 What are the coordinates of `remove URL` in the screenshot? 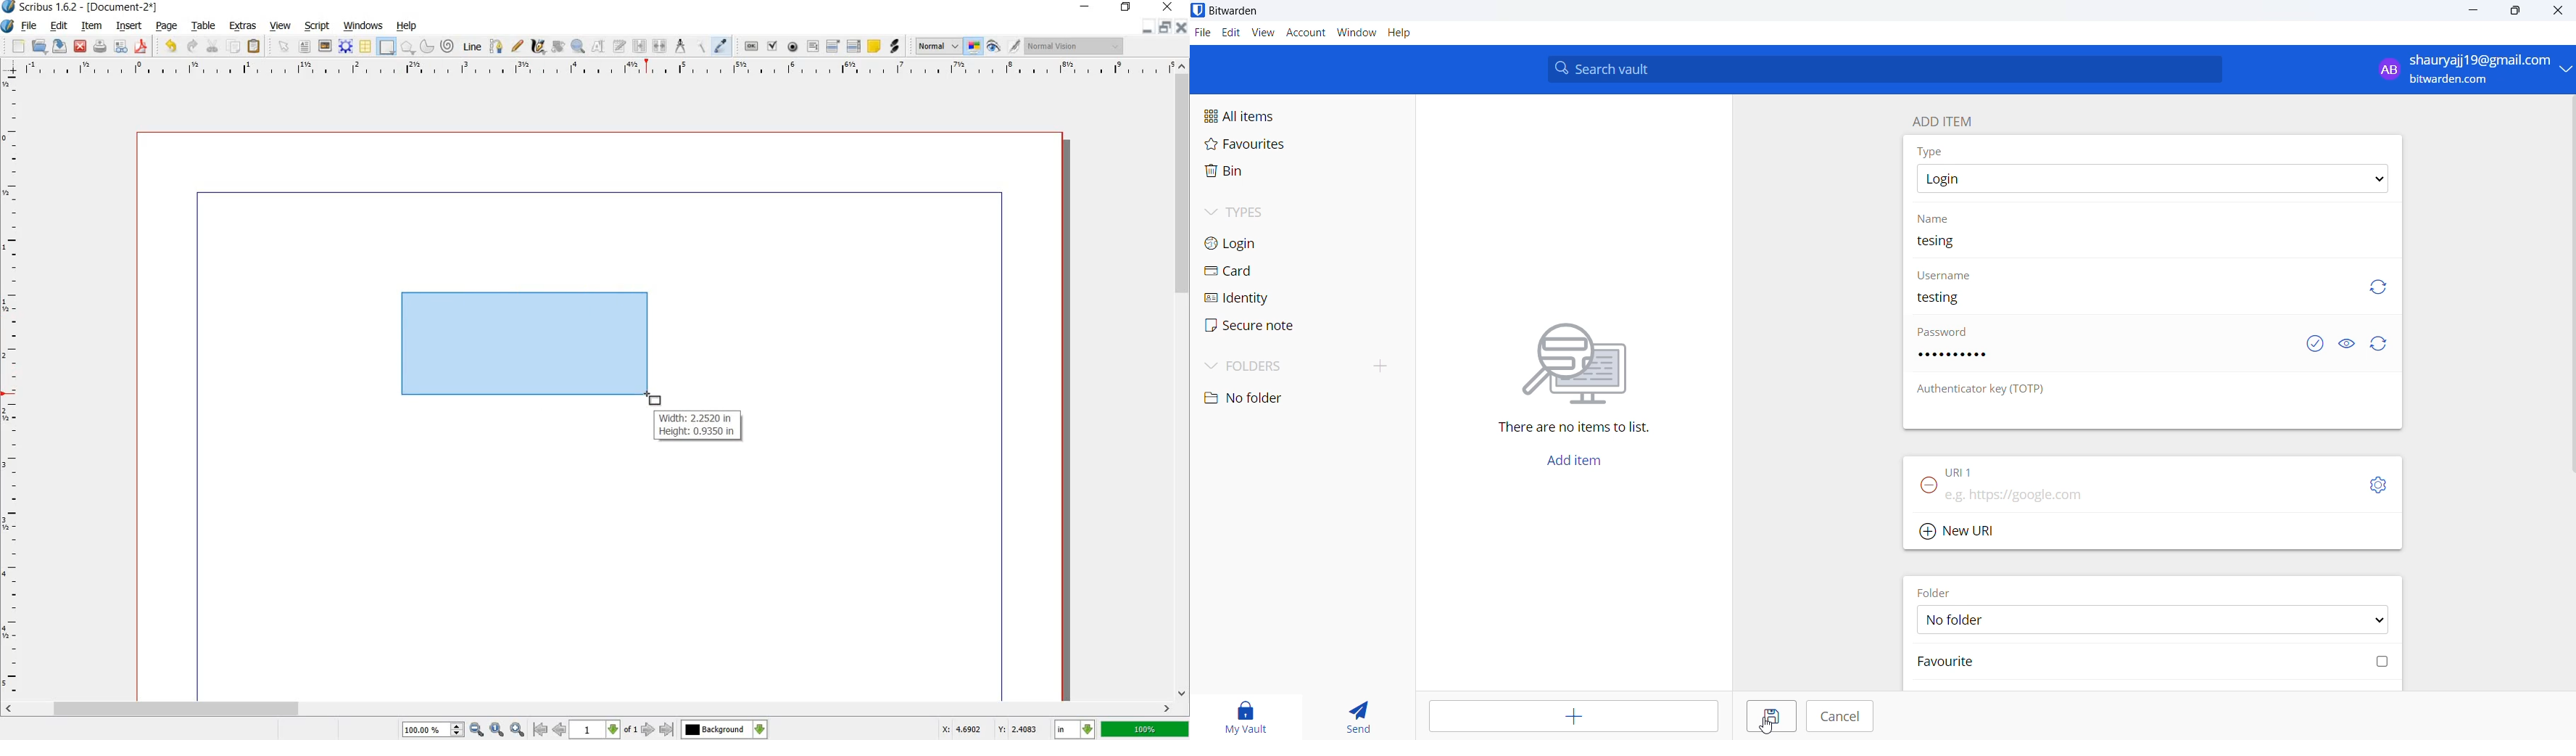 It's located at (1929, 490).